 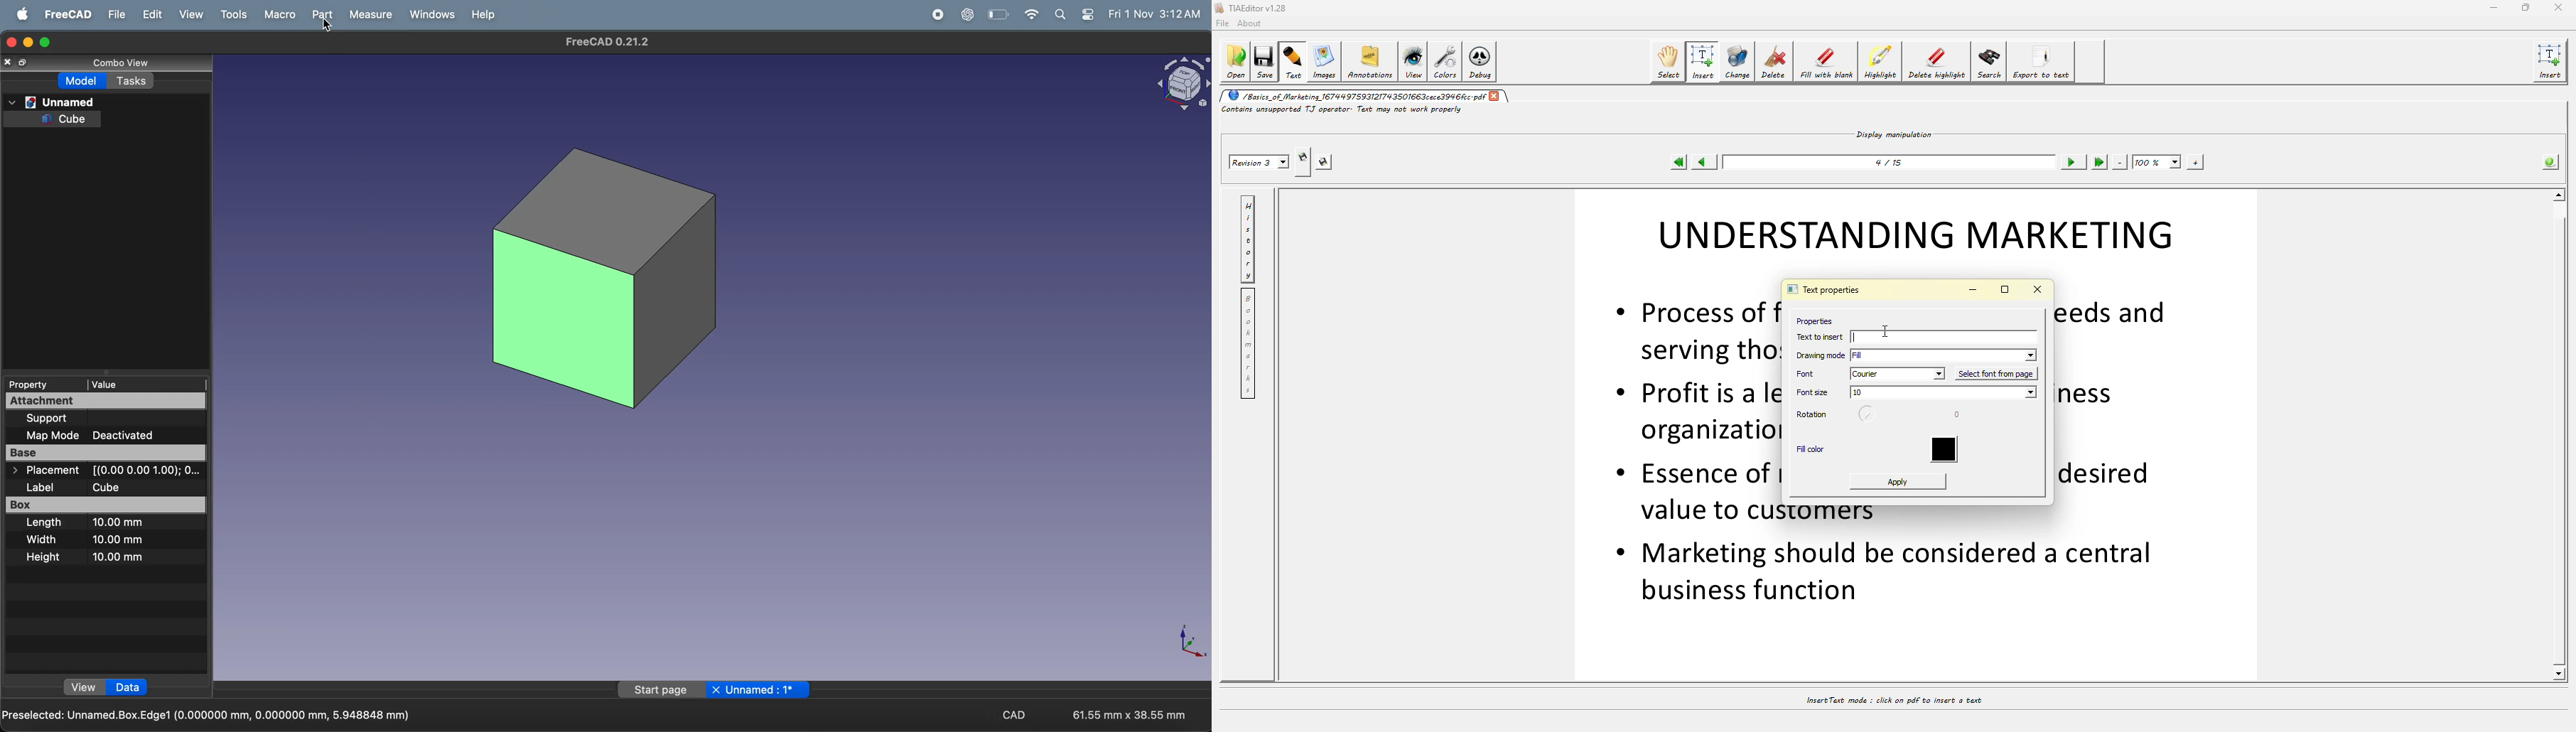 What do you see at coordinates (140, 385) in the screenshot?
I see `value` at bounding box center [140, 385].